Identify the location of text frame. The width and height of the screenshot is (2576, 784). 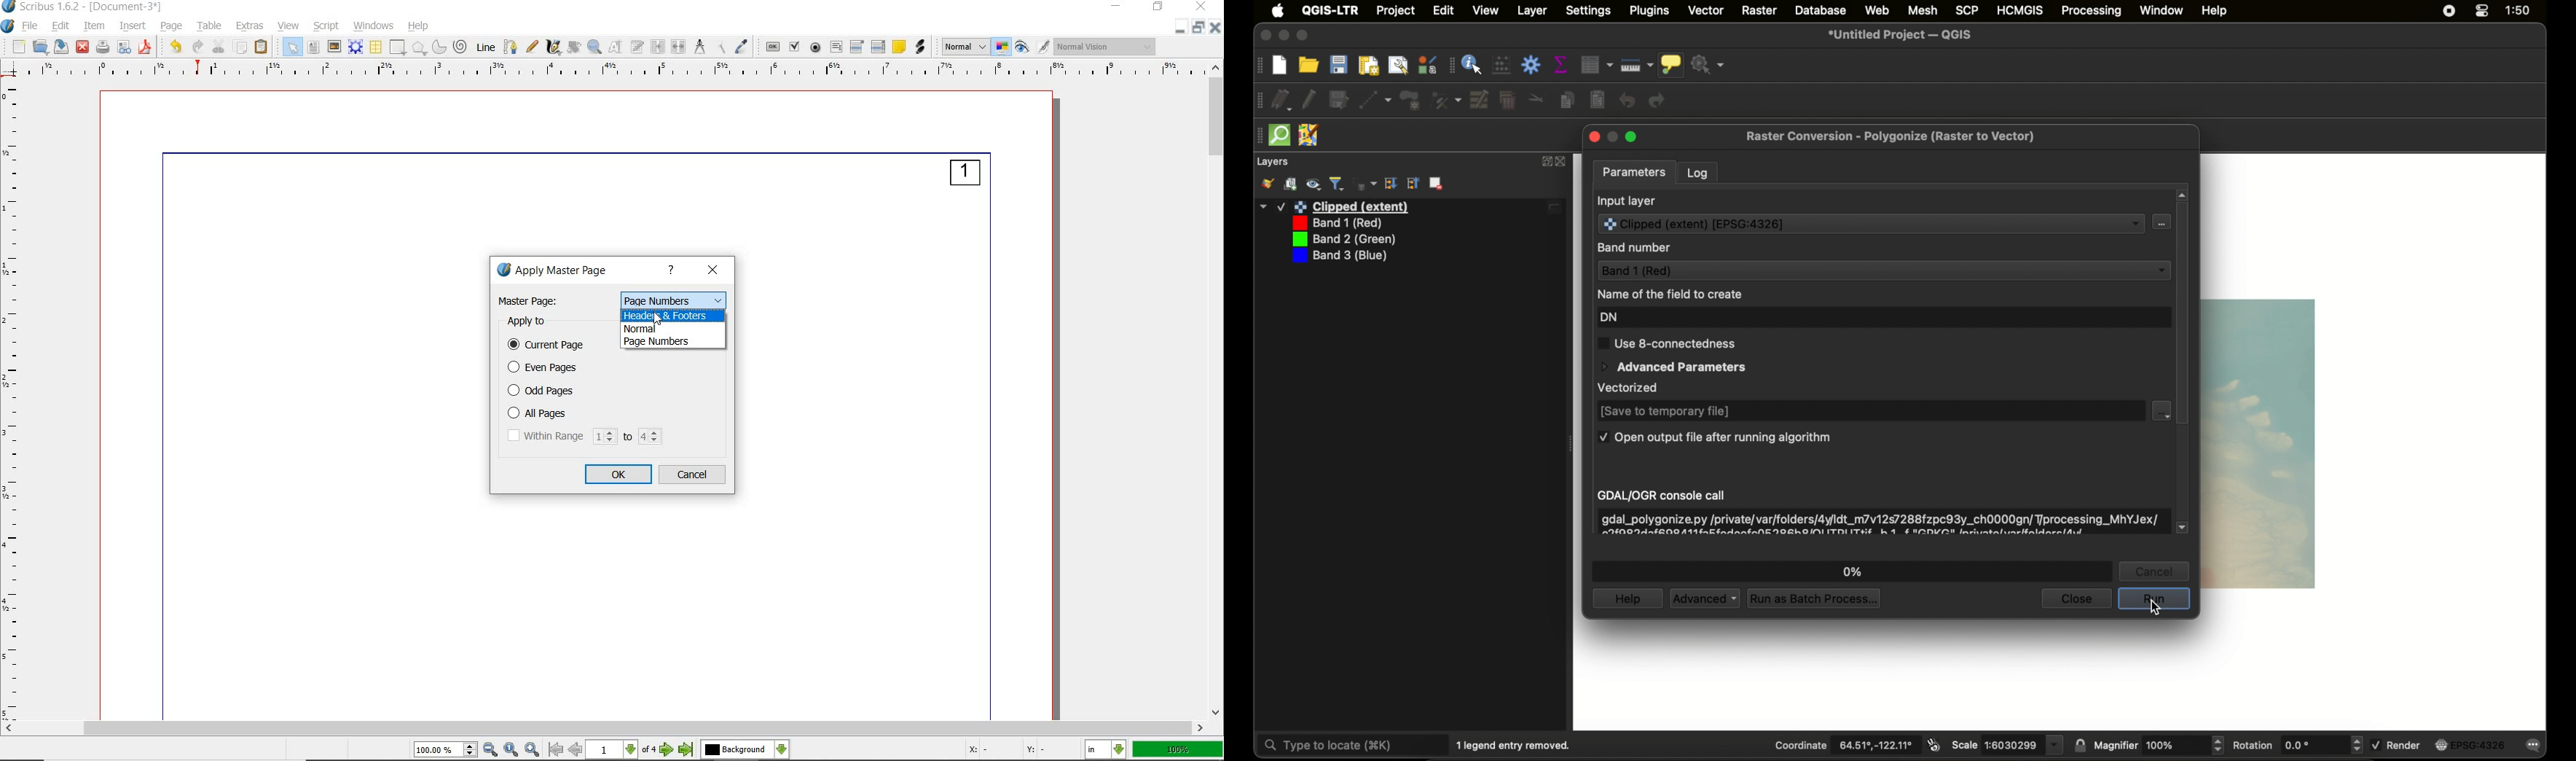
(313, 47).